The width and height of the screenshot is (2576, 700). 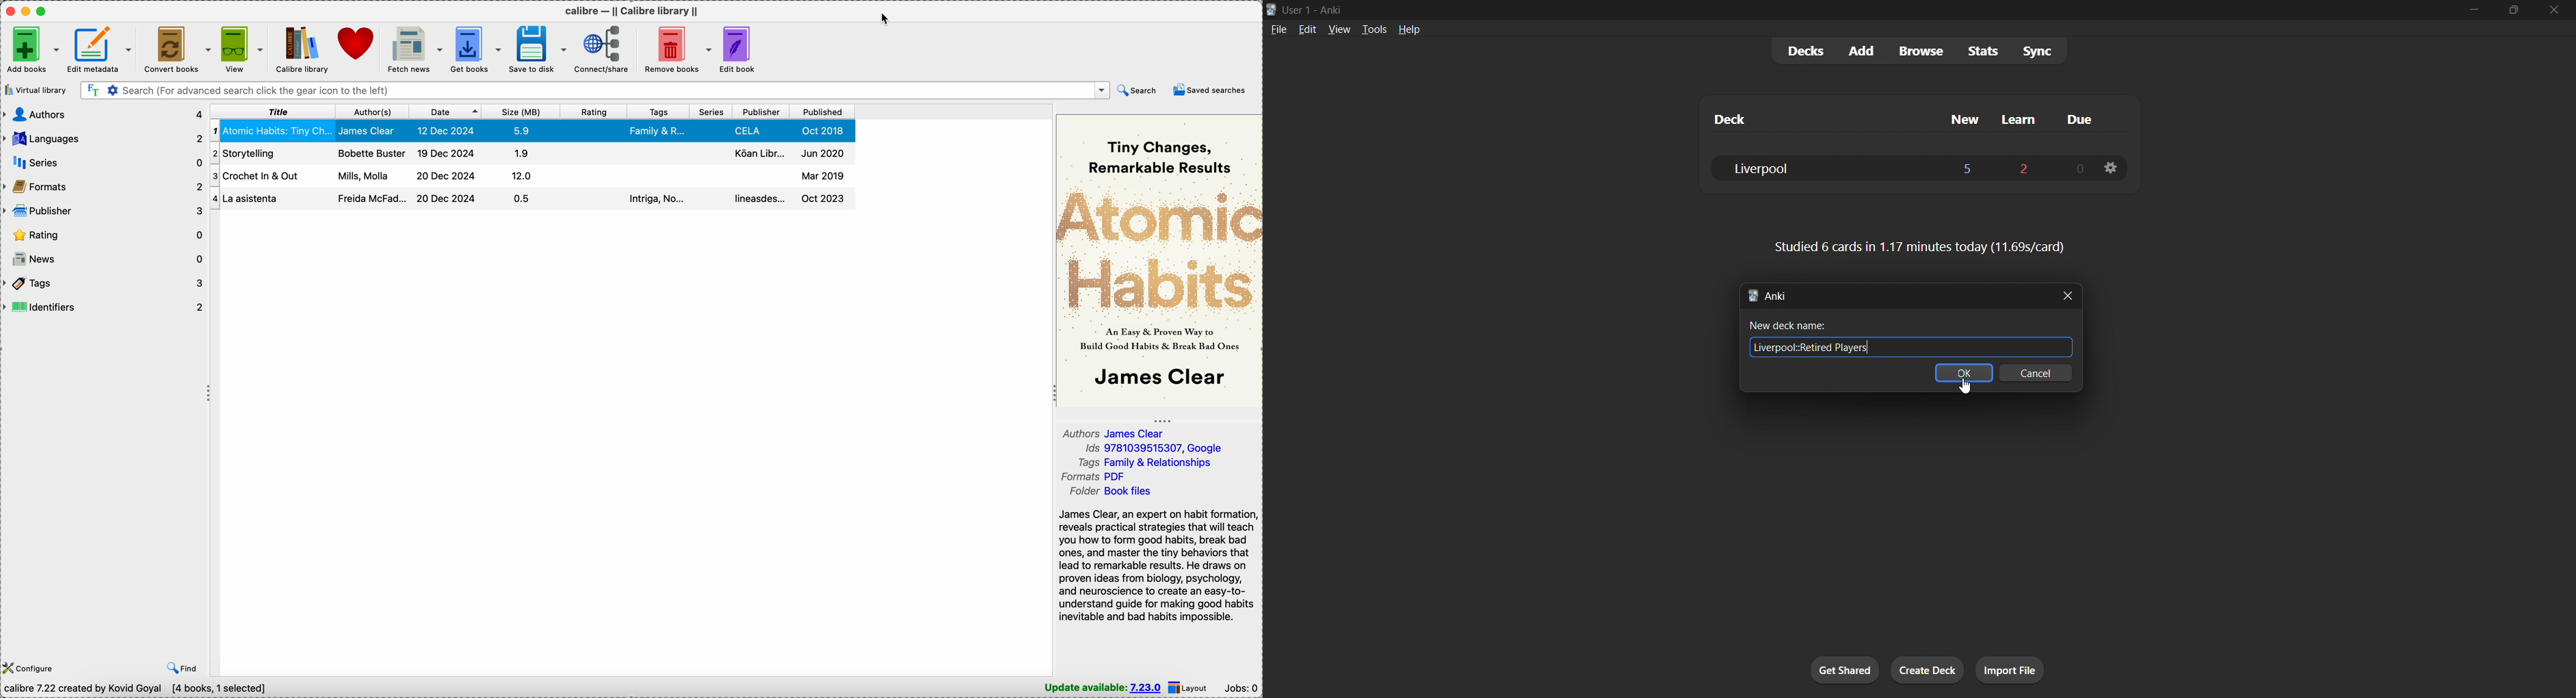 What do you see at coordinates (1103, 687) in the screenshot?
I see `update available: 7.23.0` at bounding box center [1103, 687].